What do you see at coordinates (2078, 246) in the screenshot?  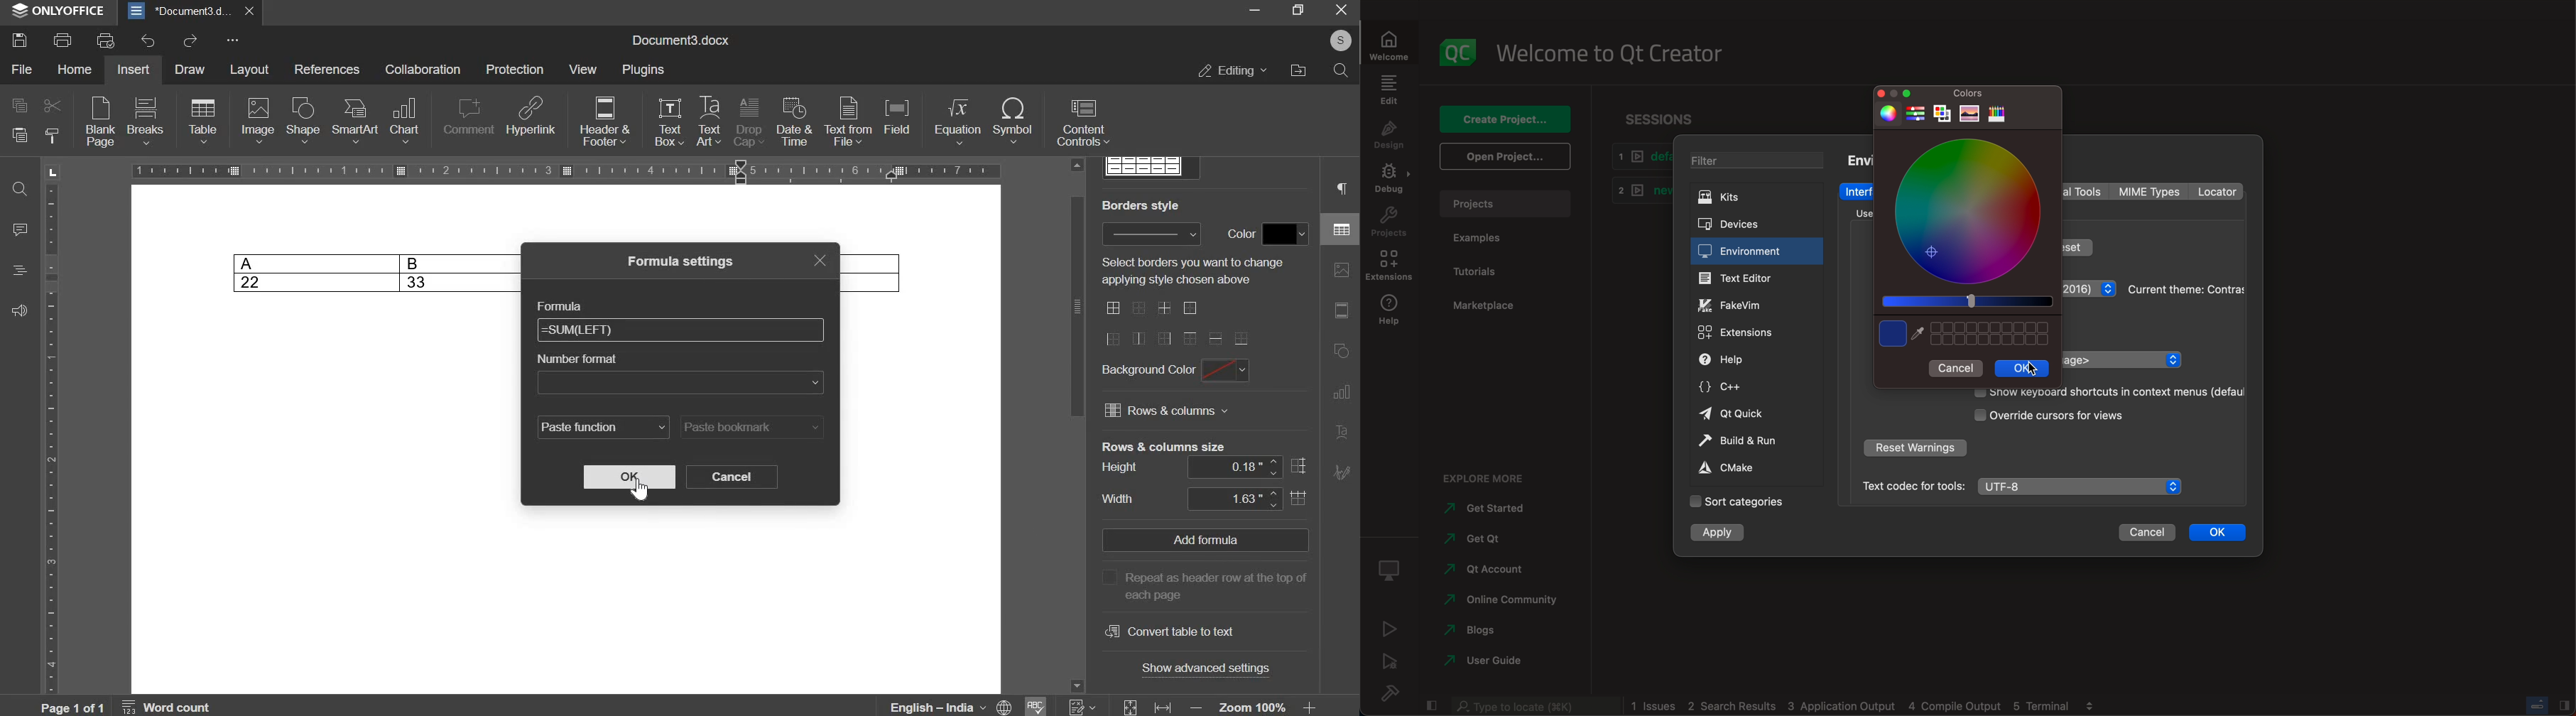 I see `reset` at bounding box center [2078, 246].